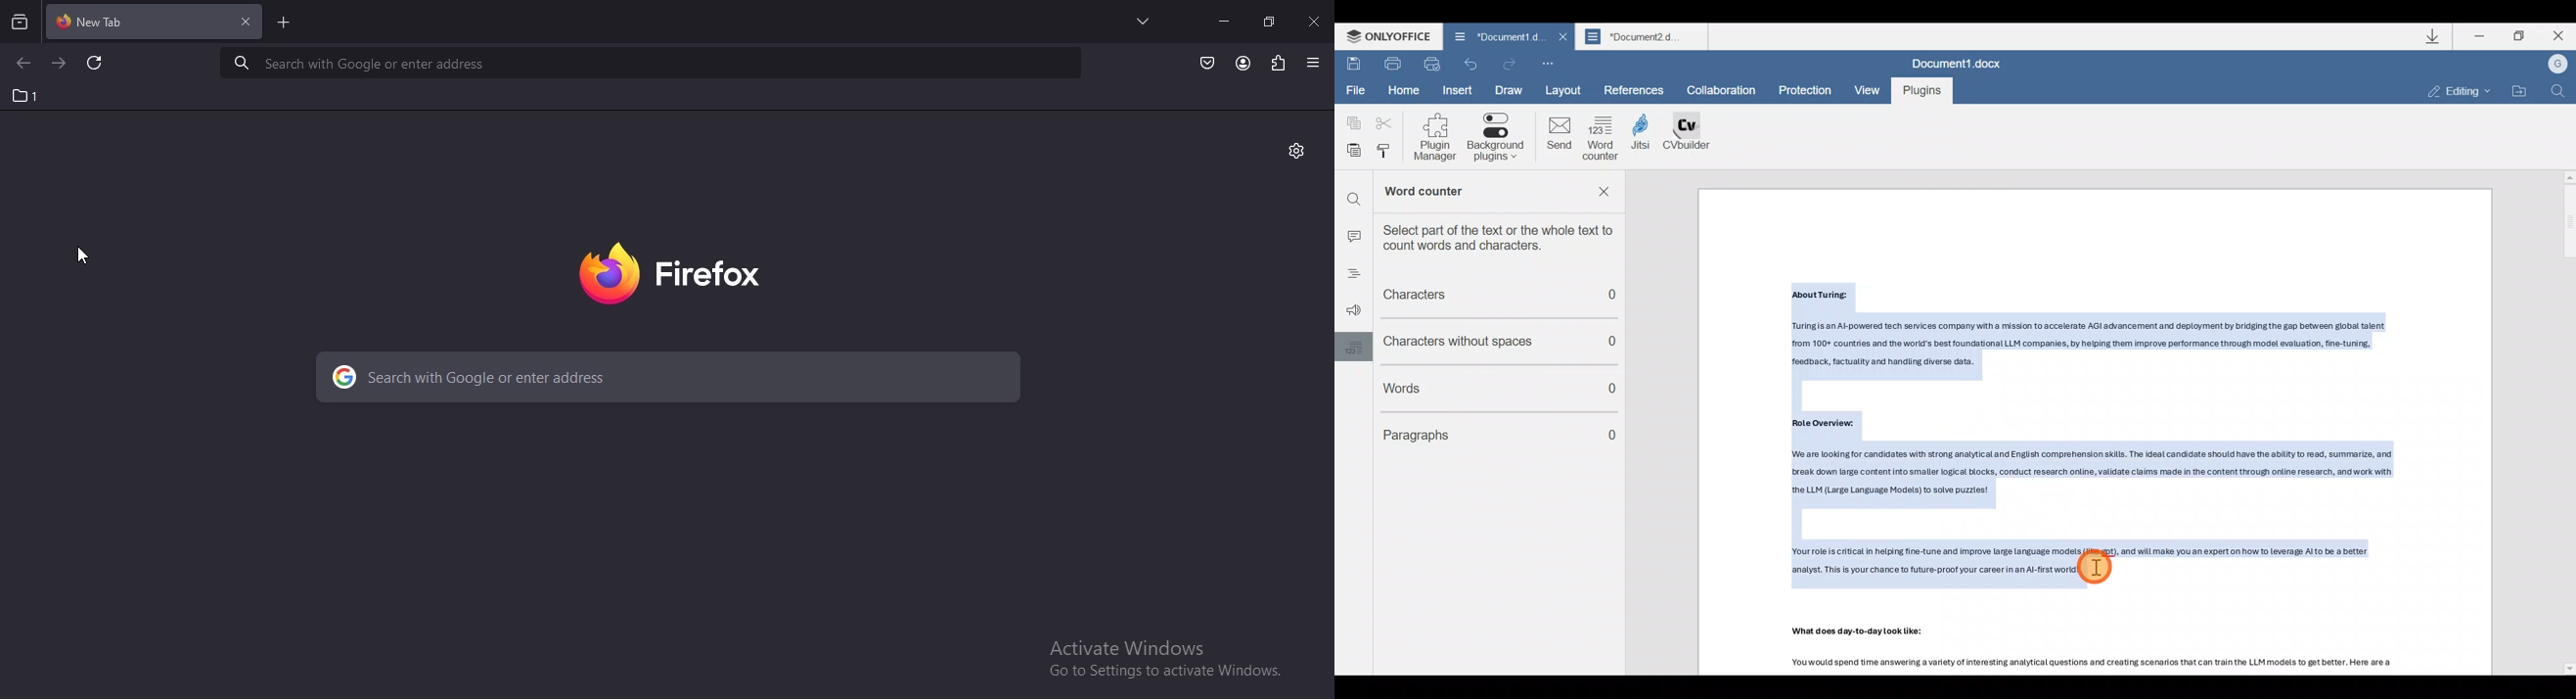 The width and height of the screenshot is (2576, 700). I want to click on serach, so click(643, 63).